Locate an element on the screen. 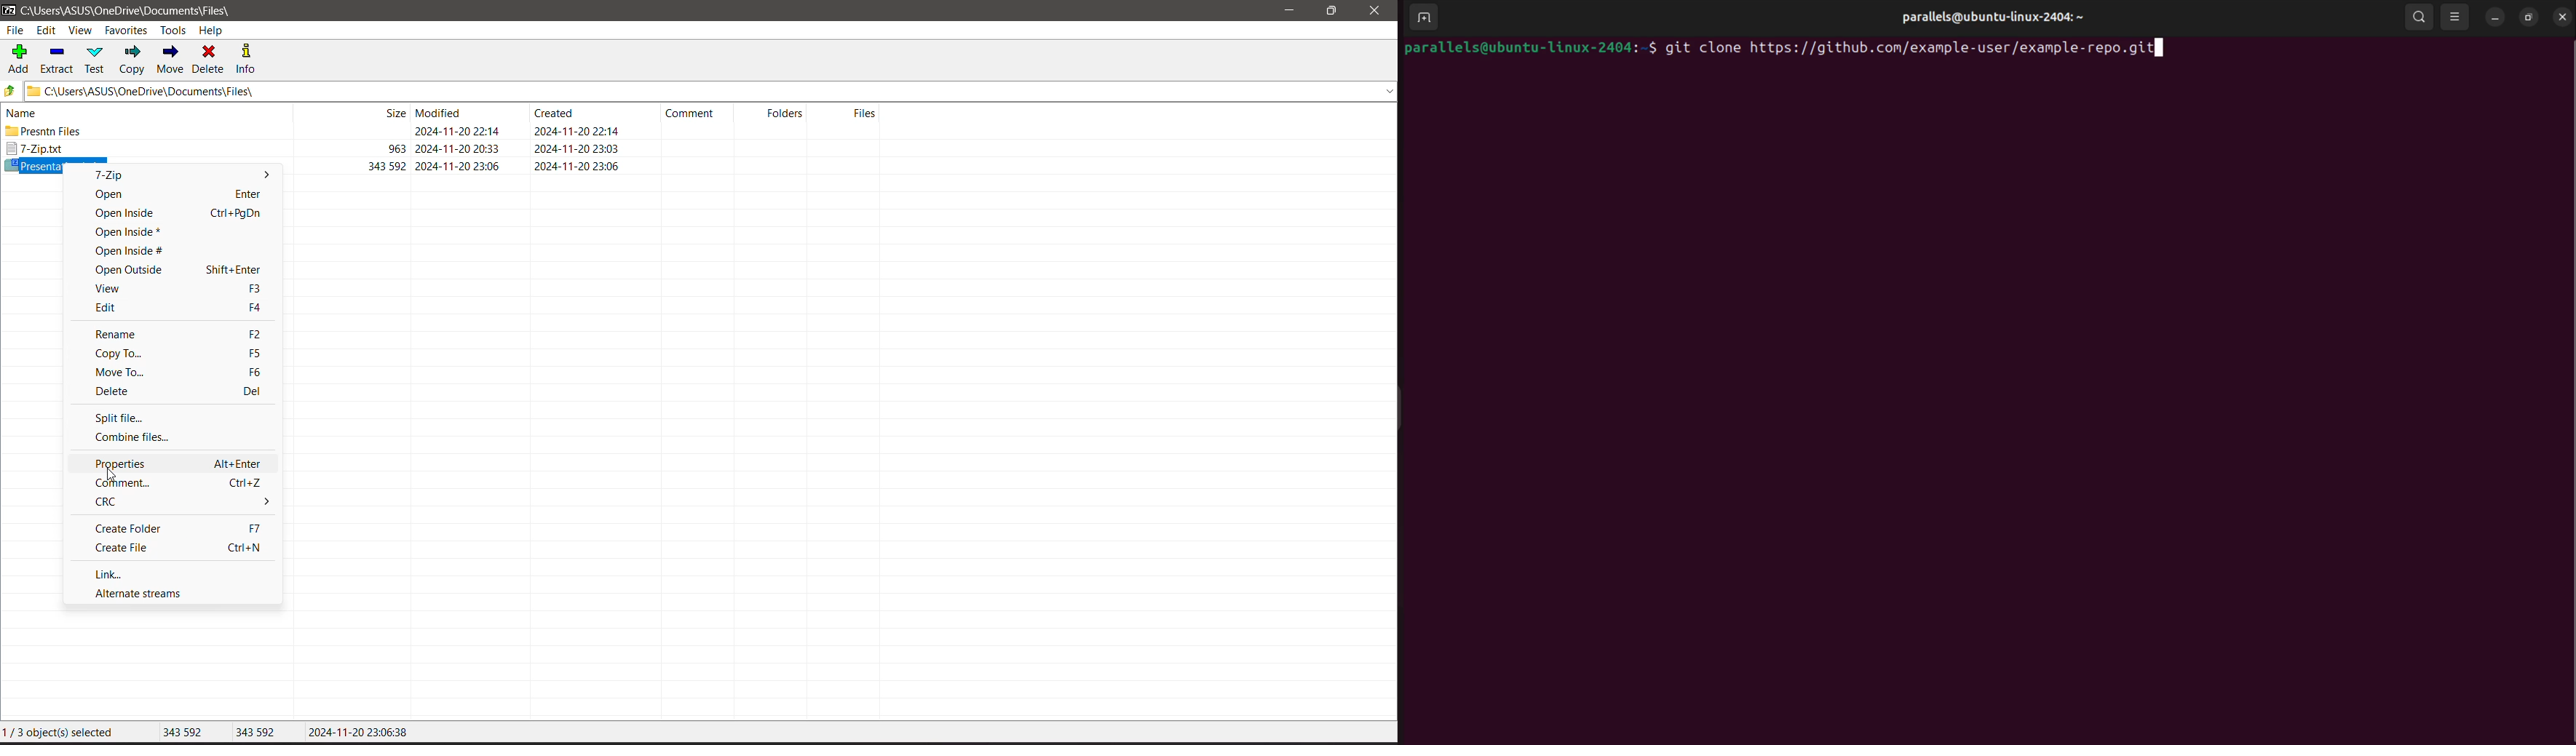 This screenshot has width=2576, height=756. 7-Zip is located at coordinates (122, 176).